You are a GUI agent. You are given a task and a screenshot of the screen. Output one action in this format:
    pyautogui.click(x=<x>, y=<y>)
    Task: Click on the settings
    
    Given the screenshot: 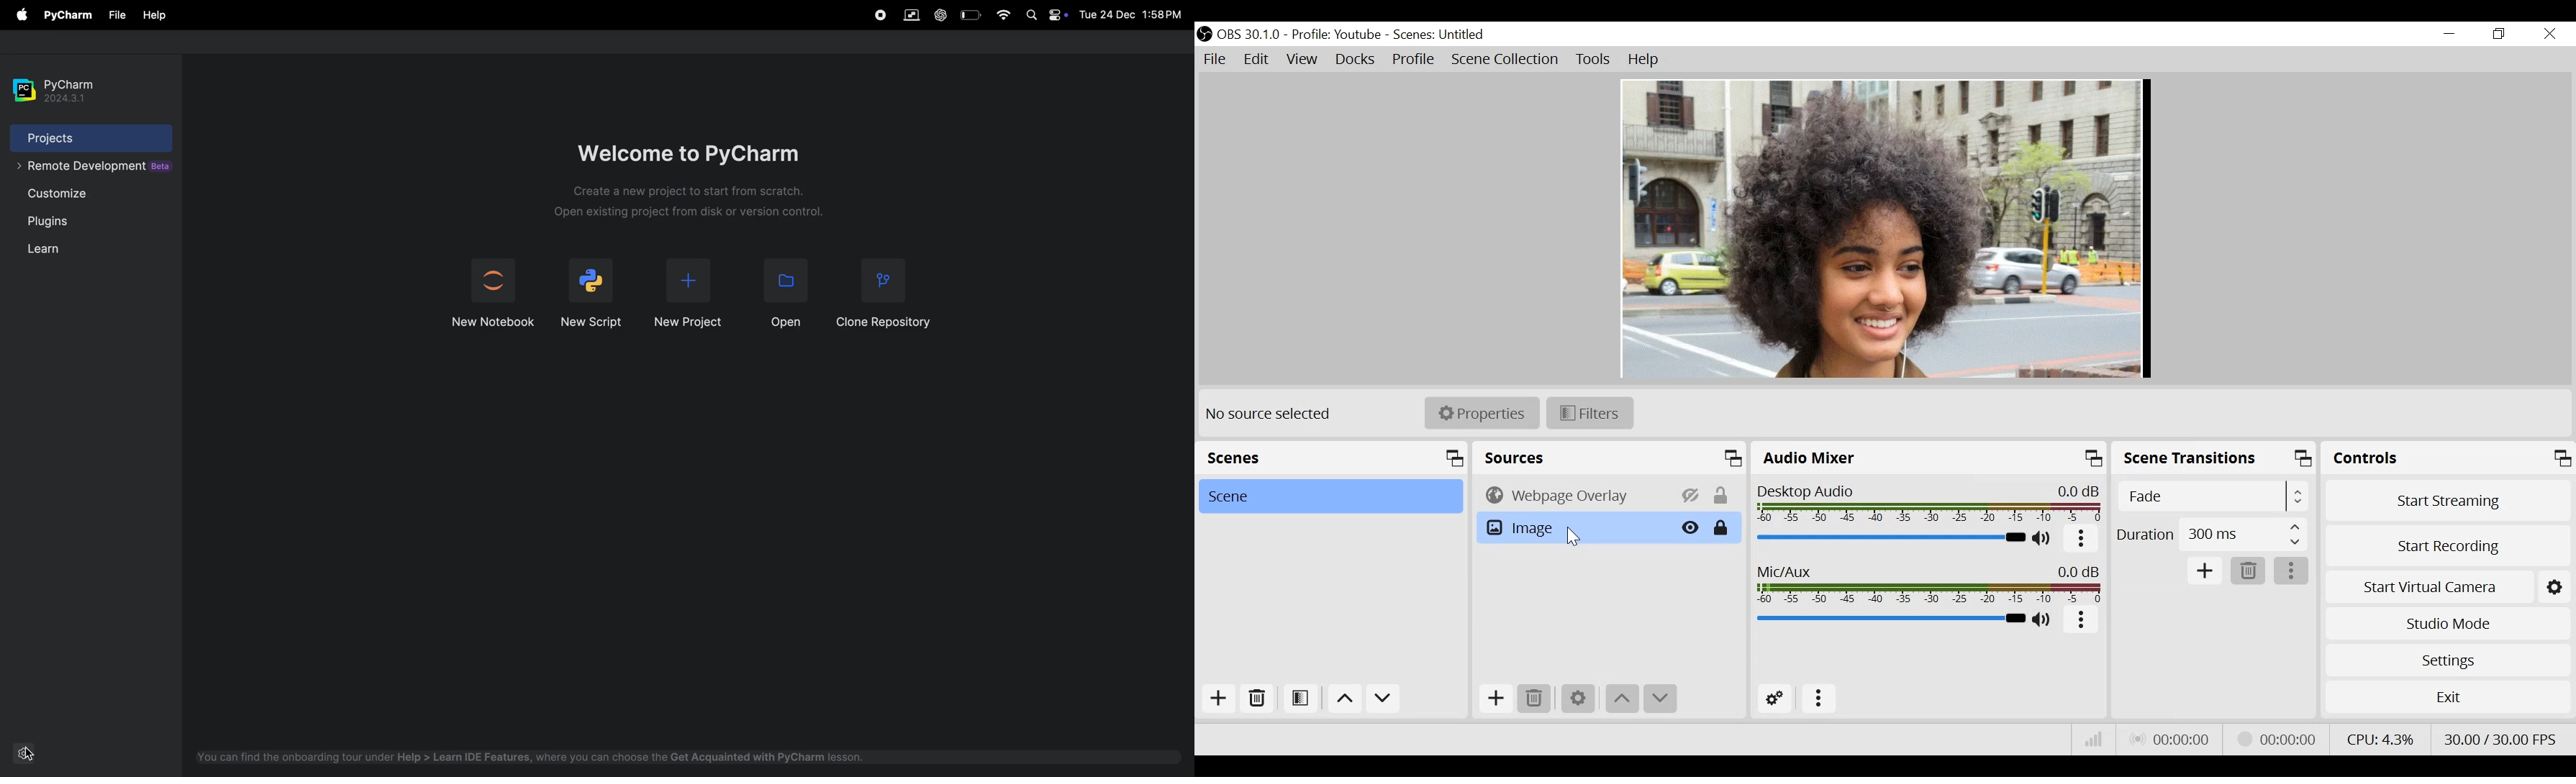 What is the action you would take?
    pyautogui.click(x=26, y=753)
    